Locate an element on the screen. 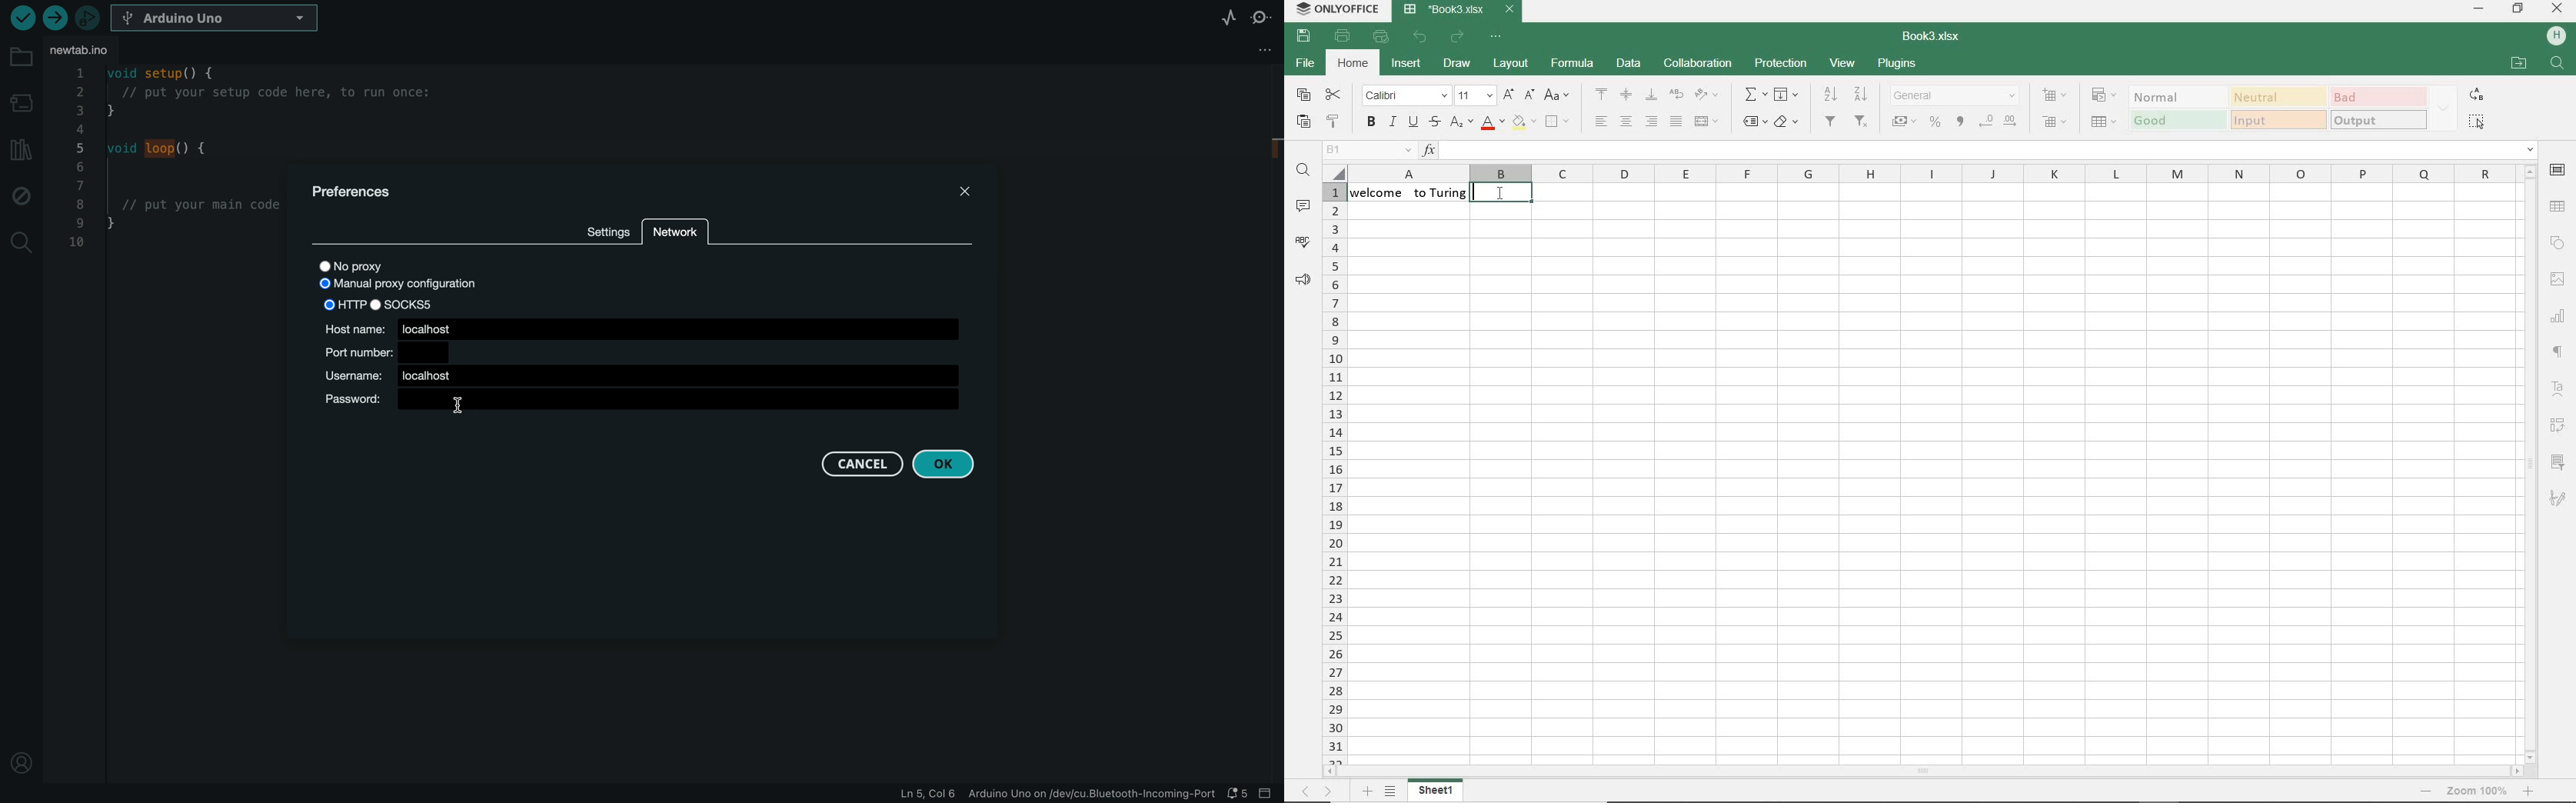 Image resolution: width=2576 pixels, height=812 pixels. filters is located at coordinates (1831, 122).